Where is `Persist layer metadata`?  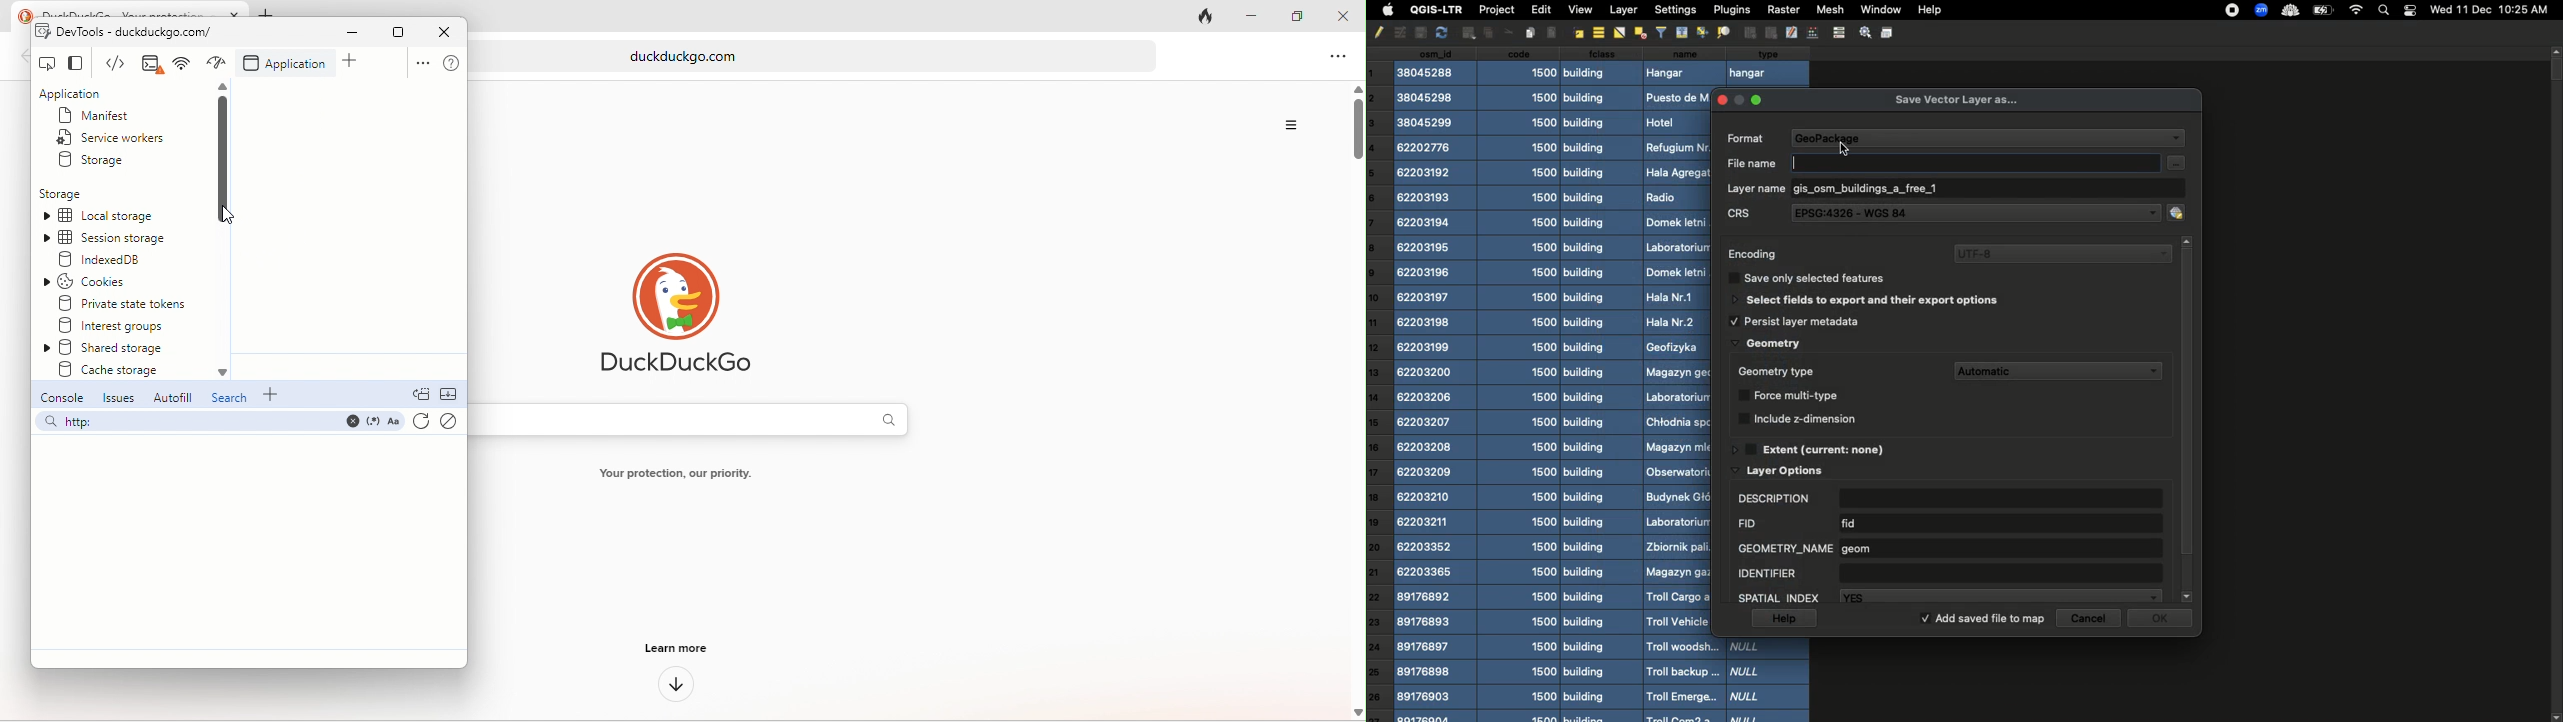
Persist layer metadata is located at coordinates (1807, 322).